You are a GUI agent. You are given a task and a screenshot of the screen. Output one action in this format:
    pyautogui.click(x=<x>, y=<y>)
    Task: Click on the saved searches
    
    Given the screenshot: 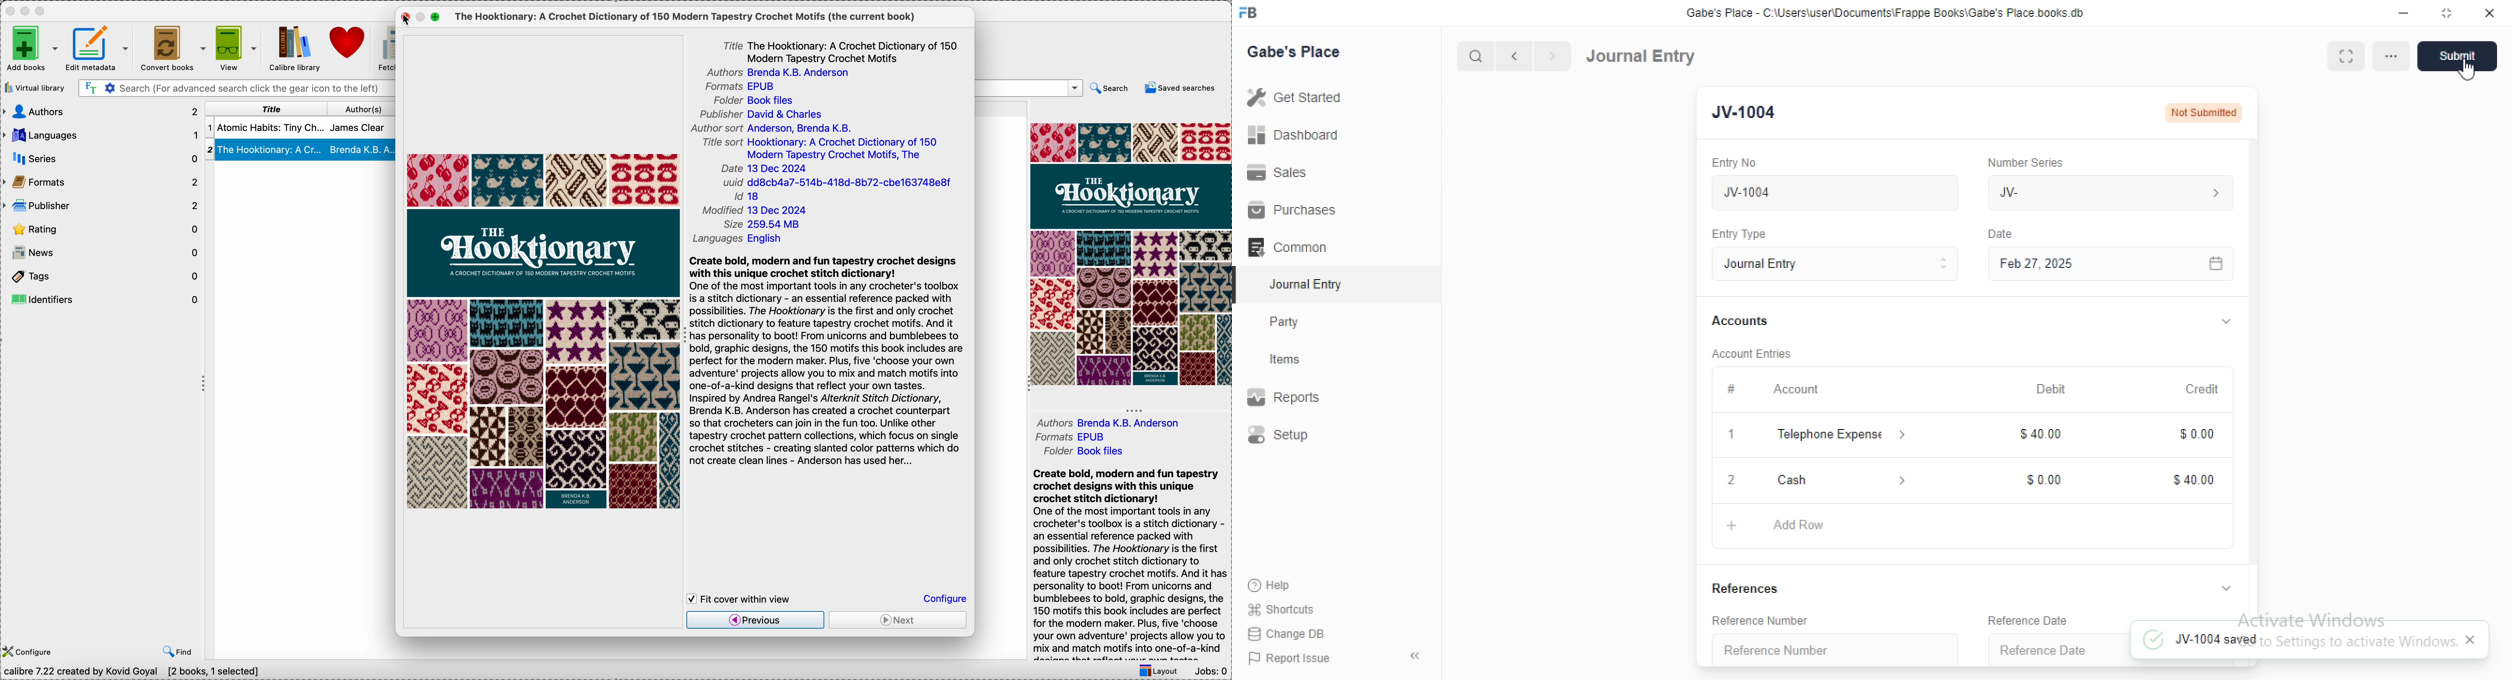 What is the action you would take?
    pyautogui.click(x=1178, y=89)
    